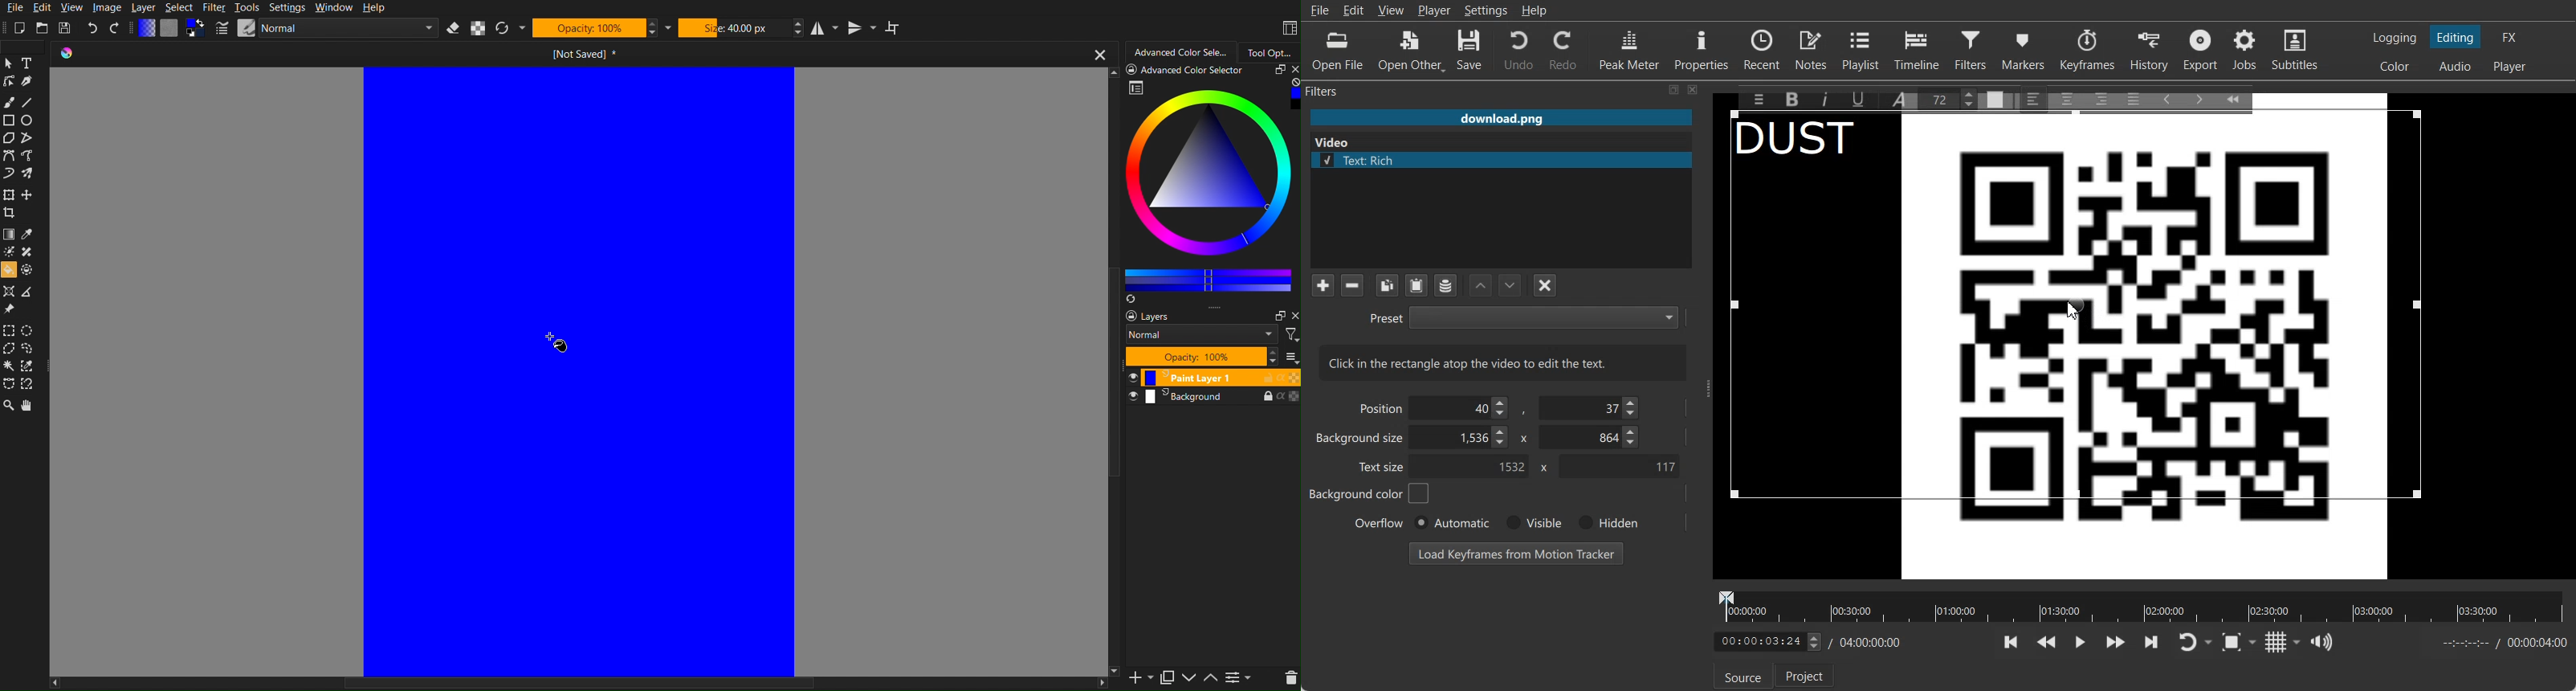 The image size is (2576, 700). What do you see at coordinates (2034, 98) in the screenshot?
I see `Left` at bounding box center [2034, 98].